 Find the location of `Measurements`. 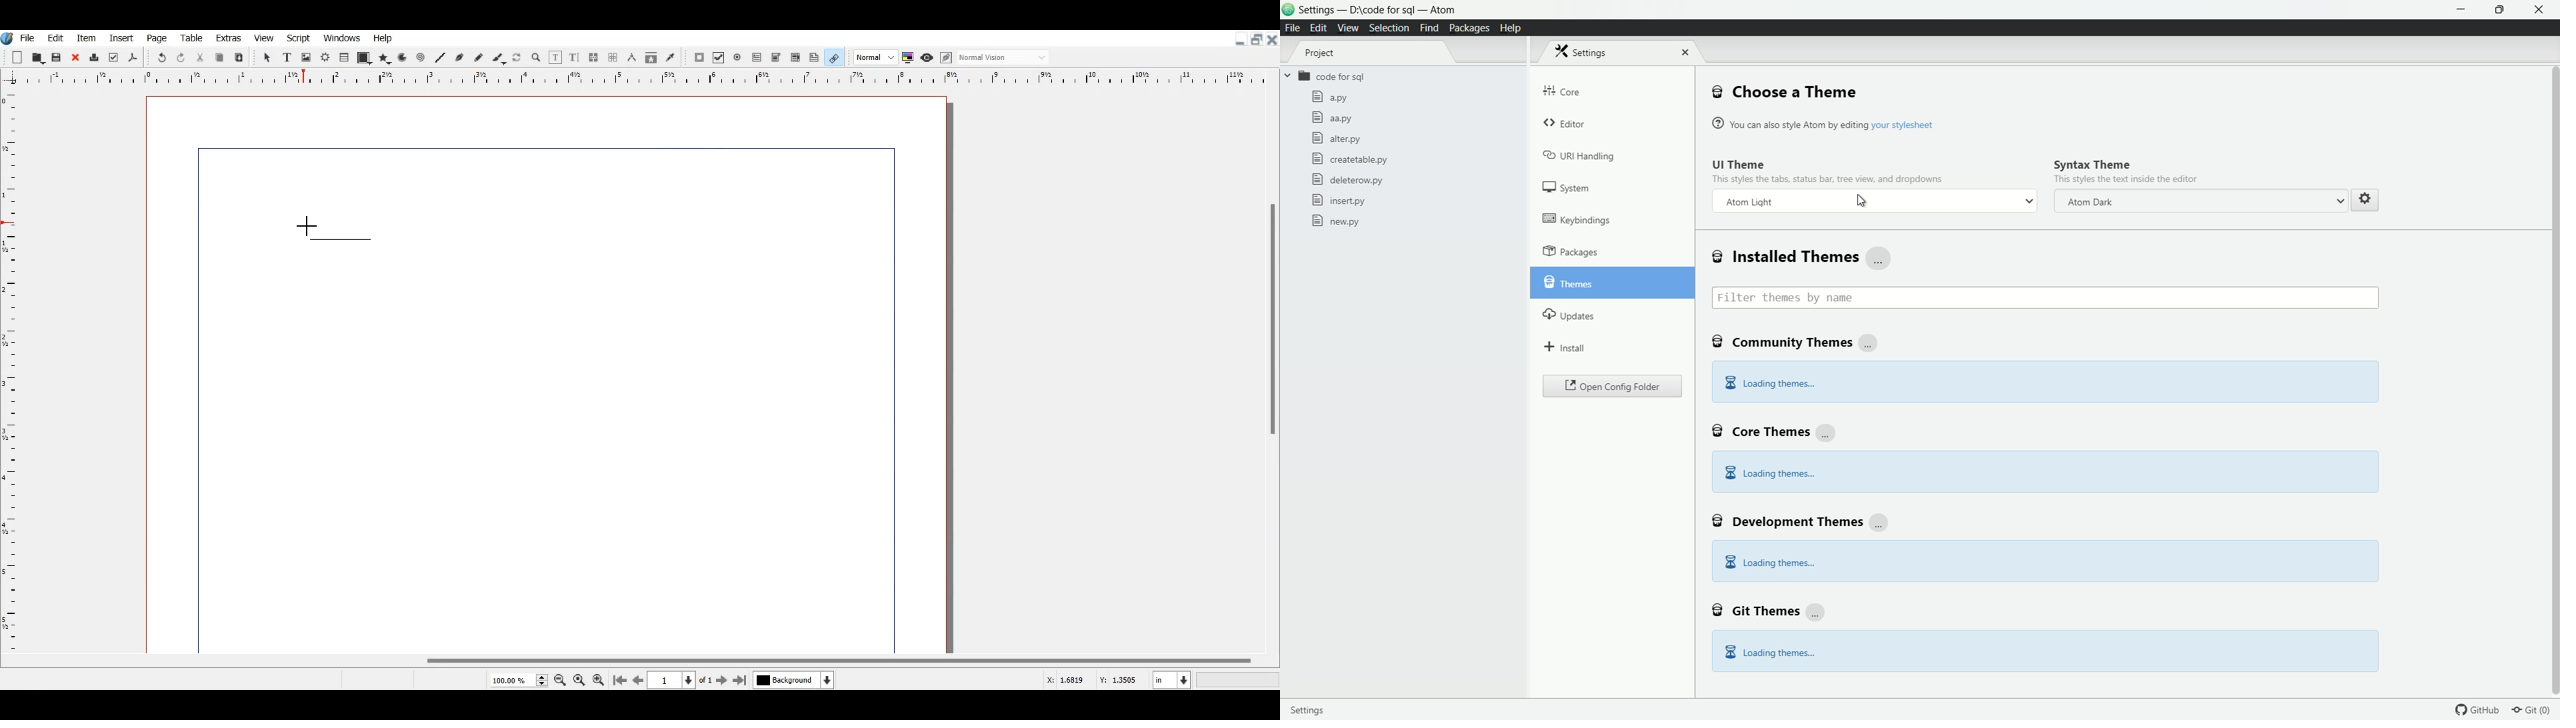

Measurements is located at coordinates (631, 58).